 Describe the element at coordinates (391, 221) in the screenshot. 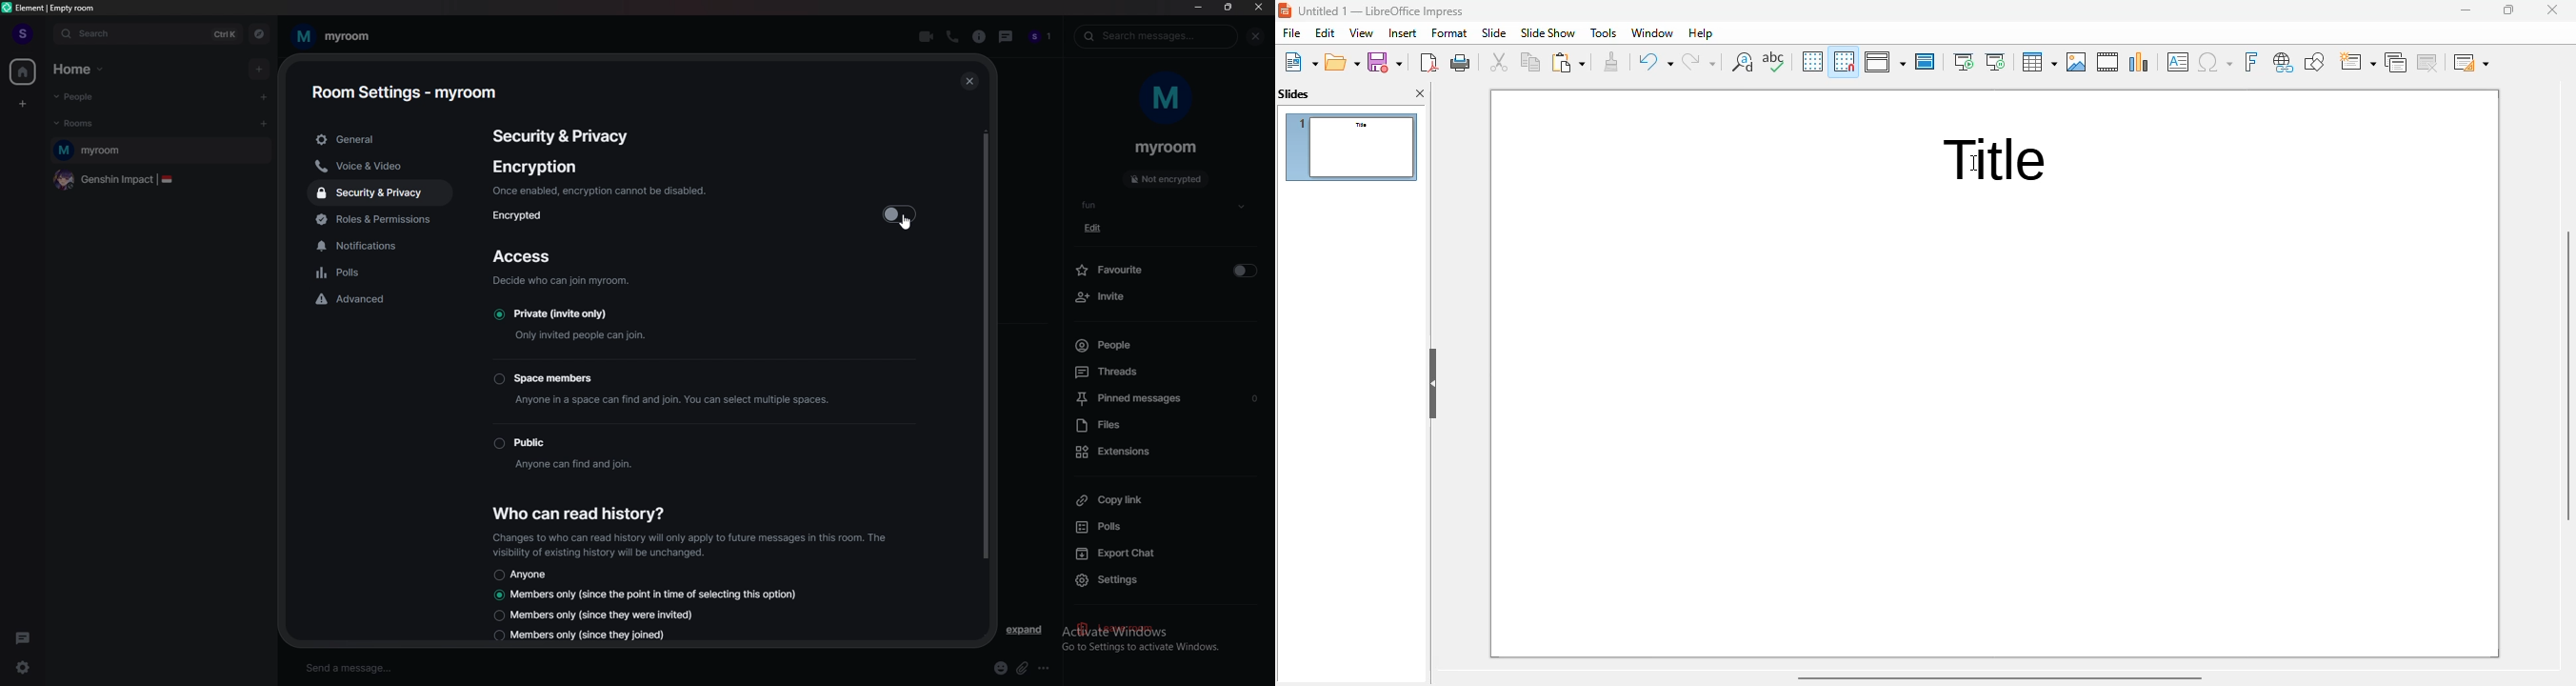

I see `roles and permissions` at that location.